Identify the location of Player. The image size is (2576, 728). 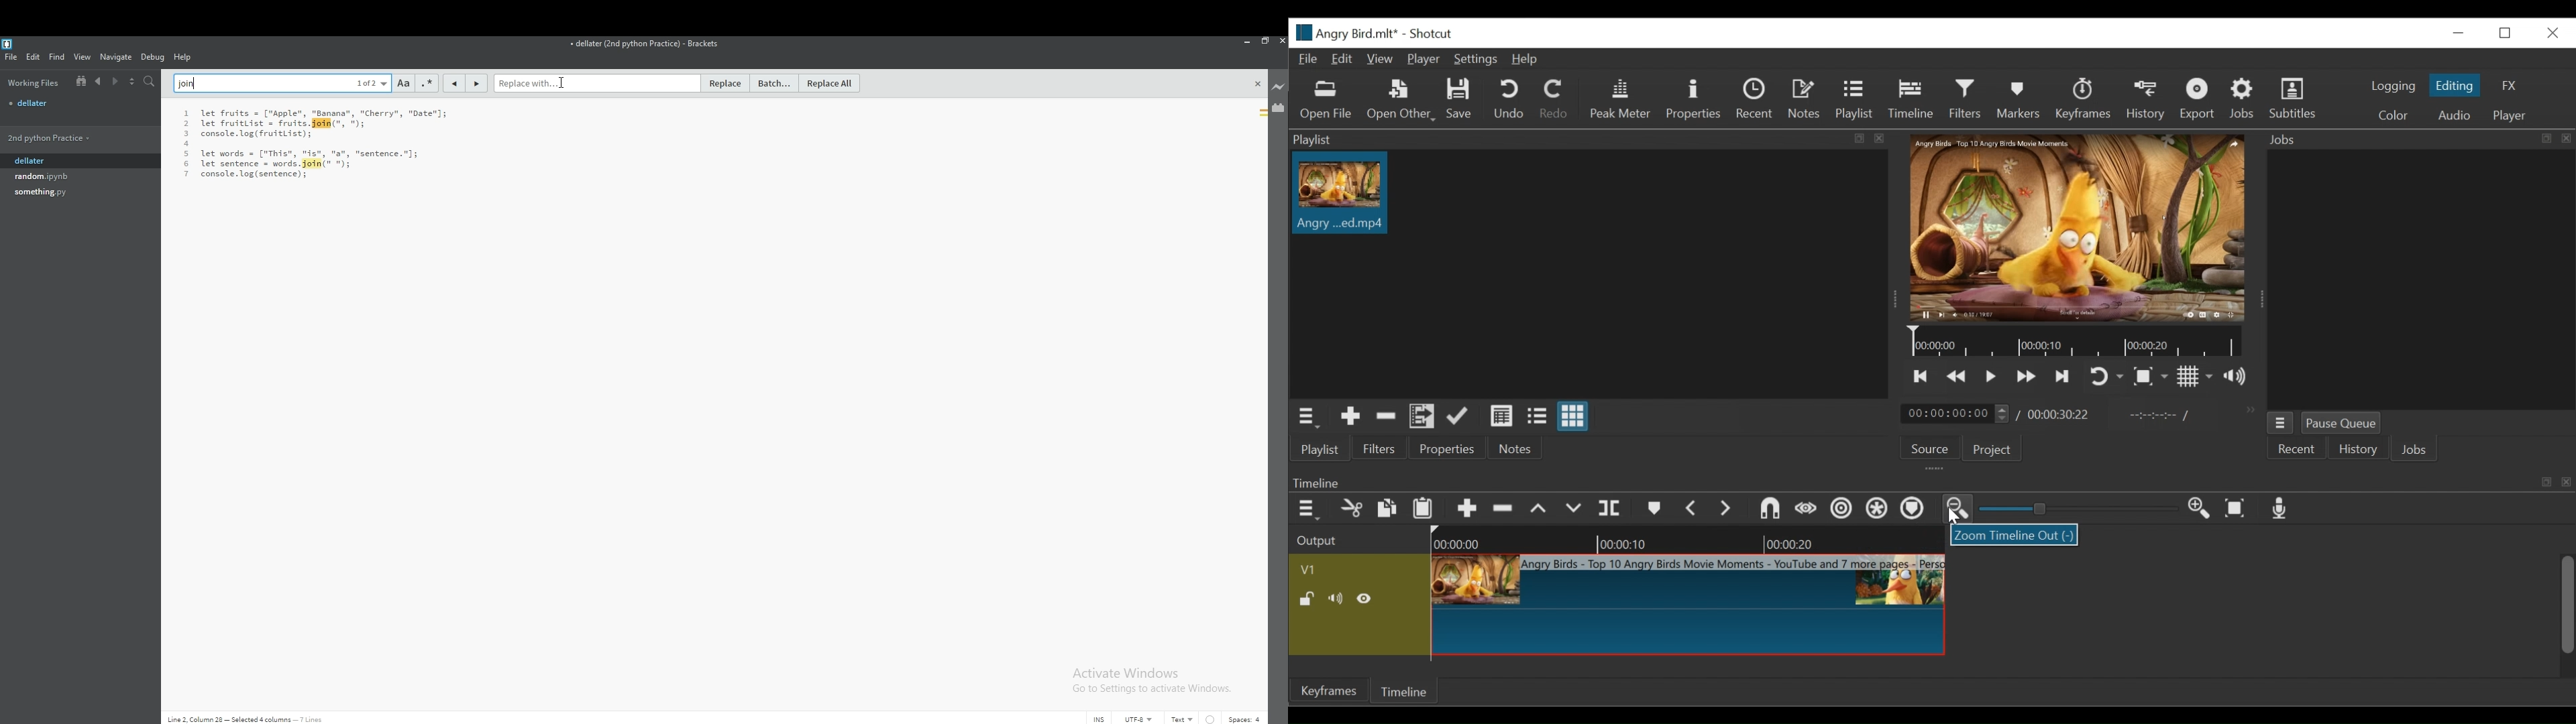
(1424, 59).